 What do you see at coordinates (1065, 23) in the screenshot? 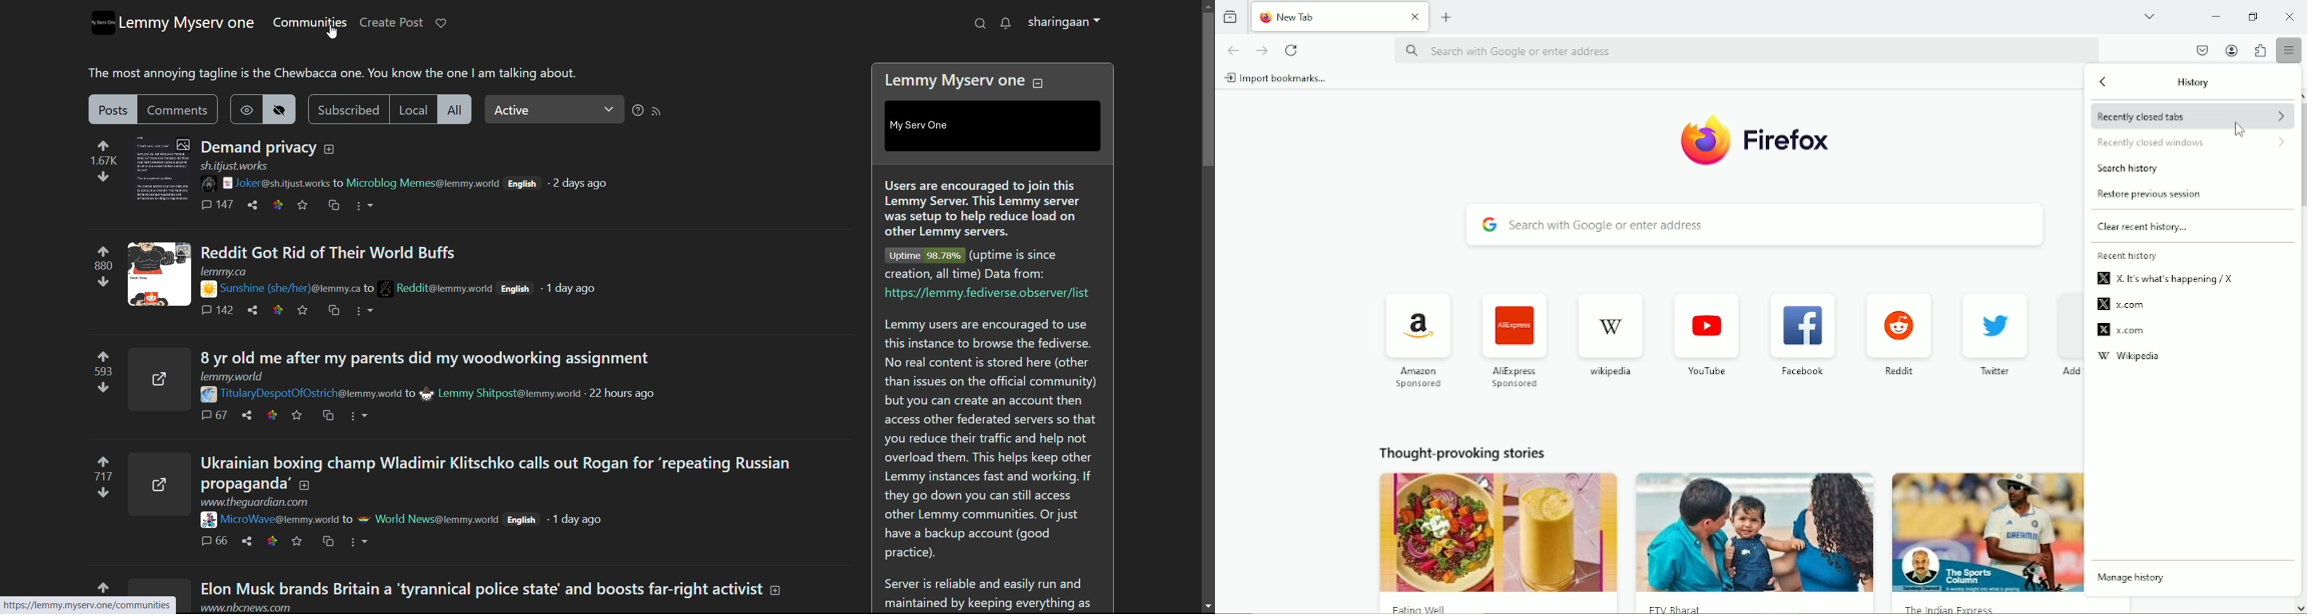
I see `profile` at bounding box center [1065, 23].